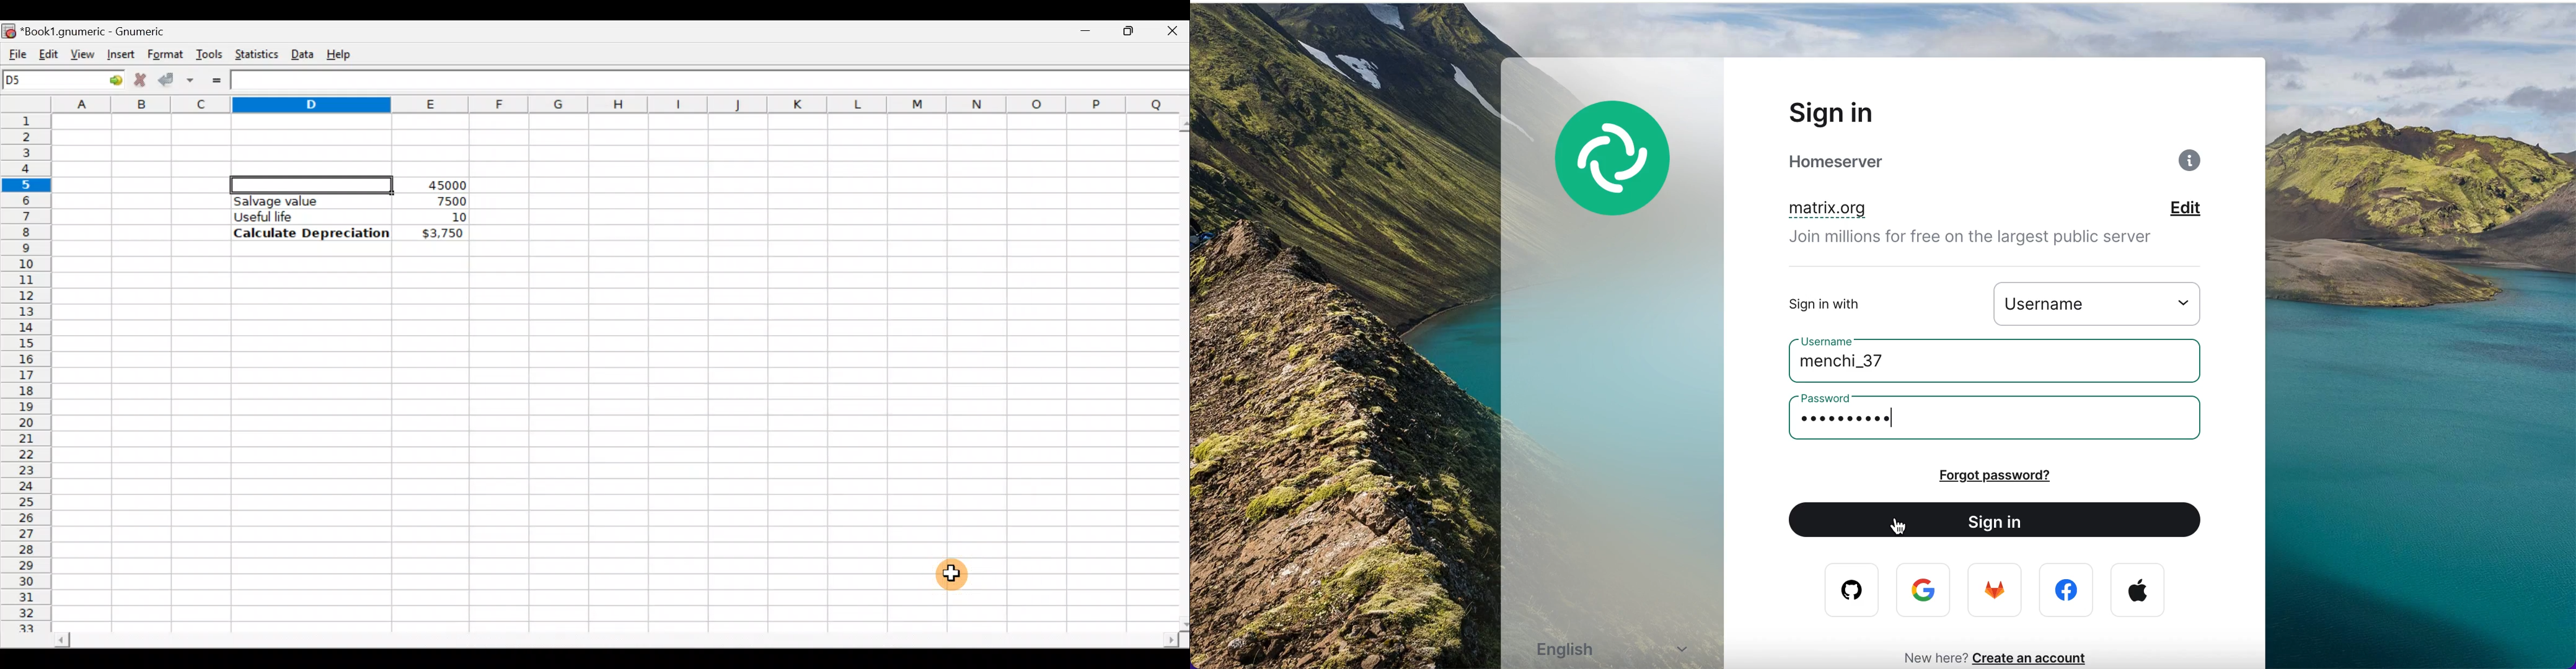 This screenshot has width=2576, height=672. What do you see at coordinates (216, 81) in the screenshot?
I see `Enter formula` at bounding box center [216, 81].